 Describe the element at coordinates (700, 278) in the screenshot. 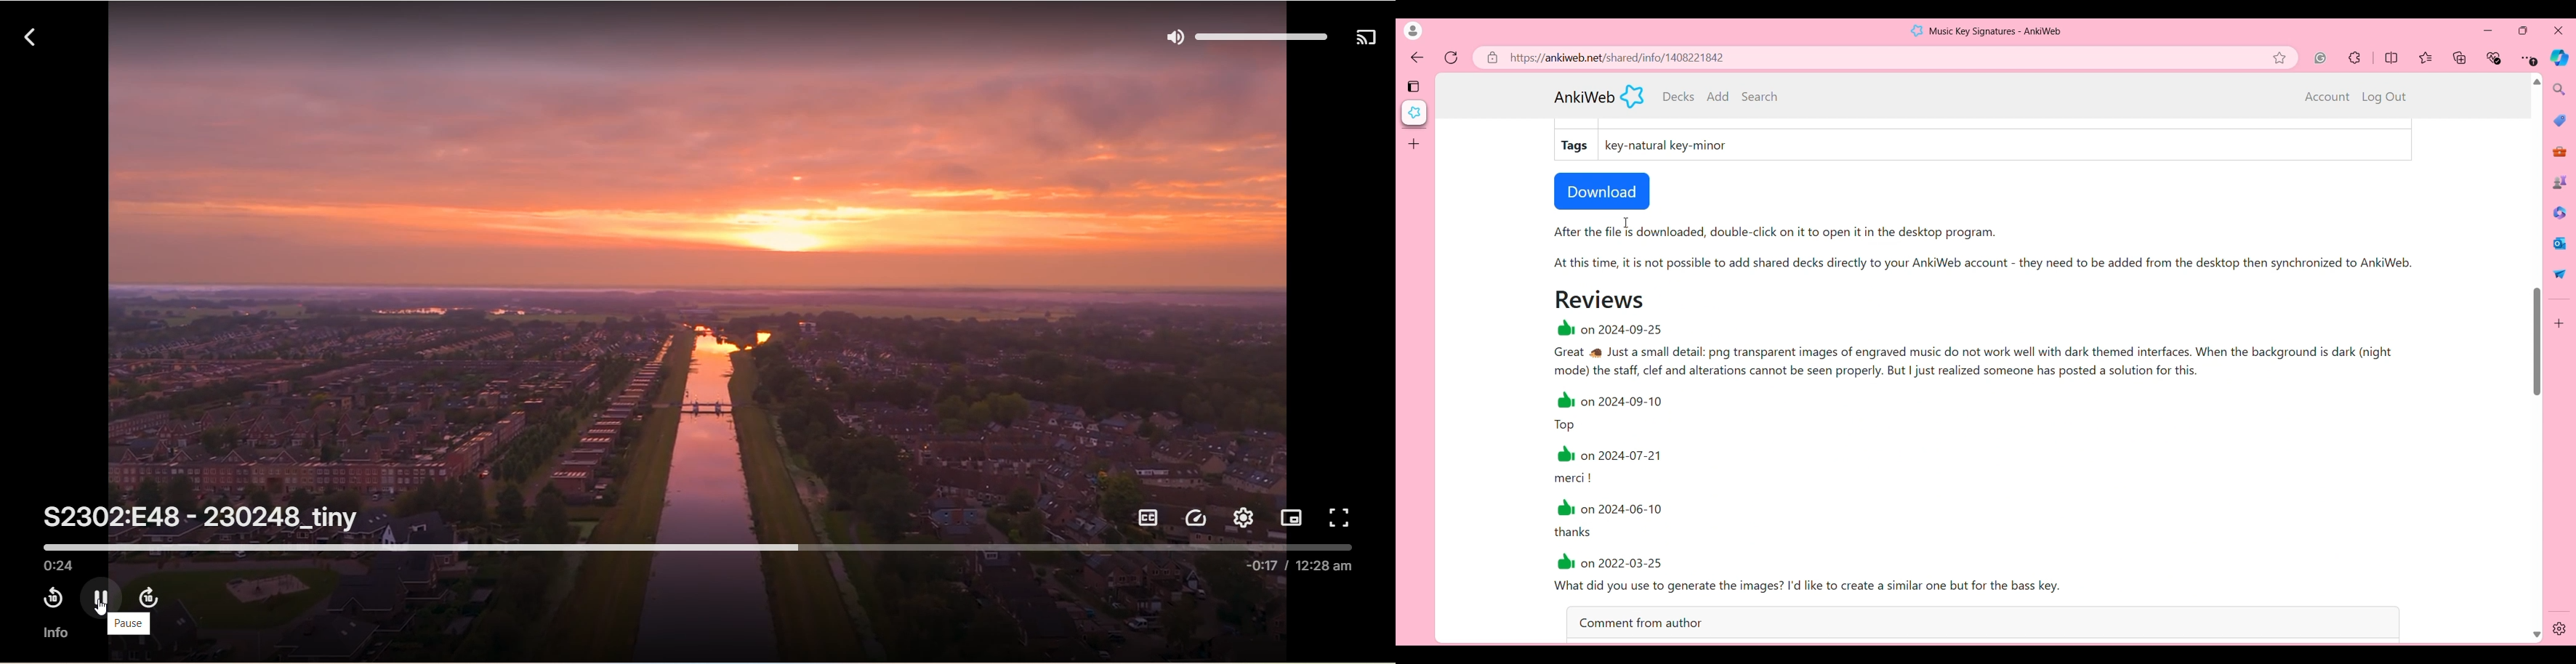

I see `video` at that location.